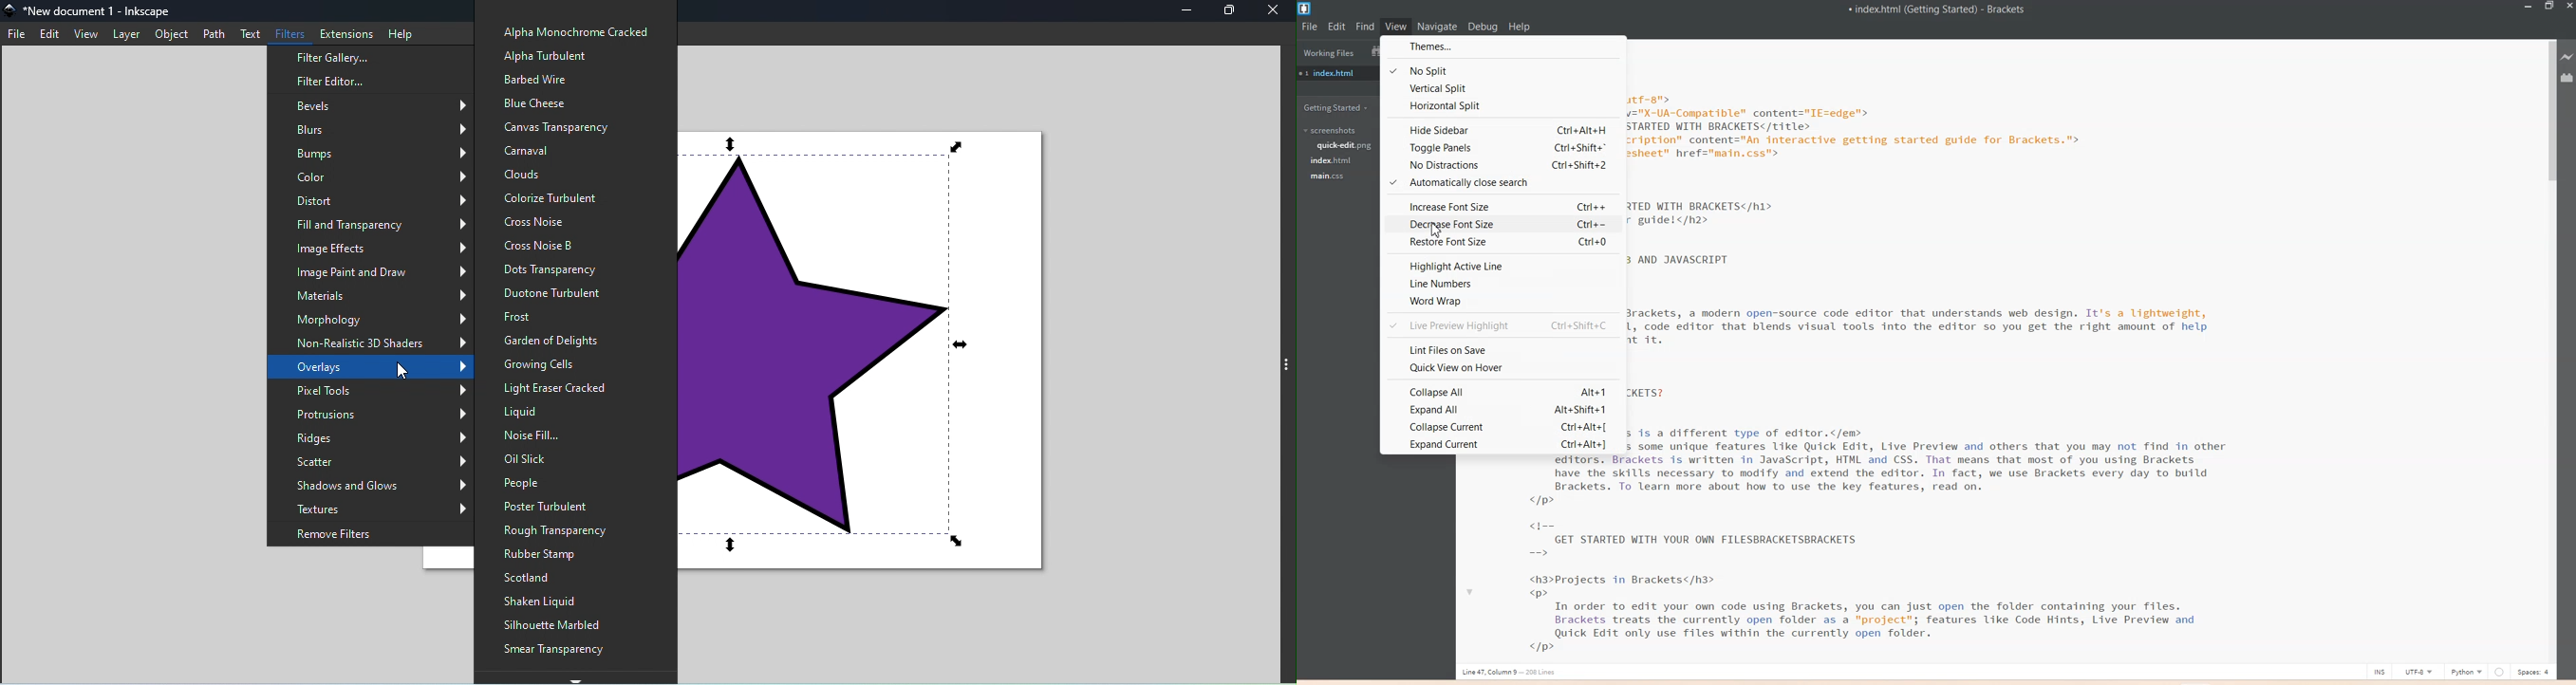 The width and height of the screenshot is (2576, 700). Describe the element at coordinates (380, 319) in the screenshot. I see `Morphology` at that location.